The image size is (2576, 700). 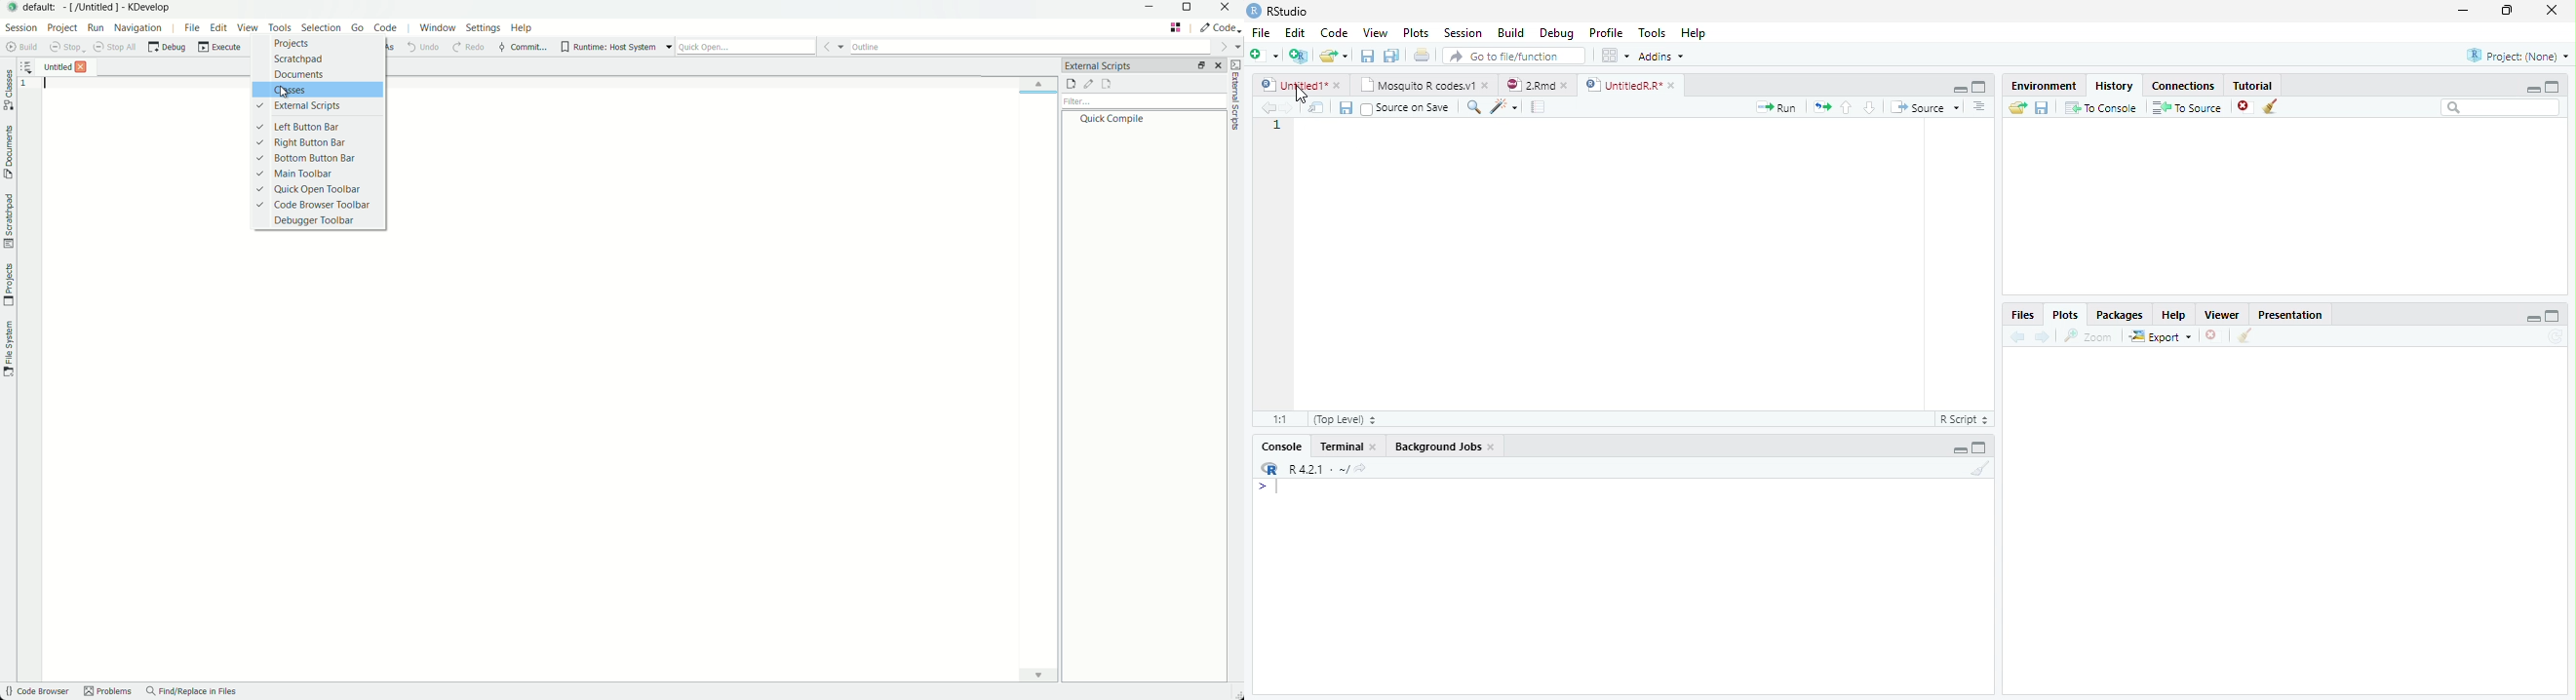 What do you see at coordinates (554, 458) in the screenshot?
I see `workspace` at bounding box center [554, 458].